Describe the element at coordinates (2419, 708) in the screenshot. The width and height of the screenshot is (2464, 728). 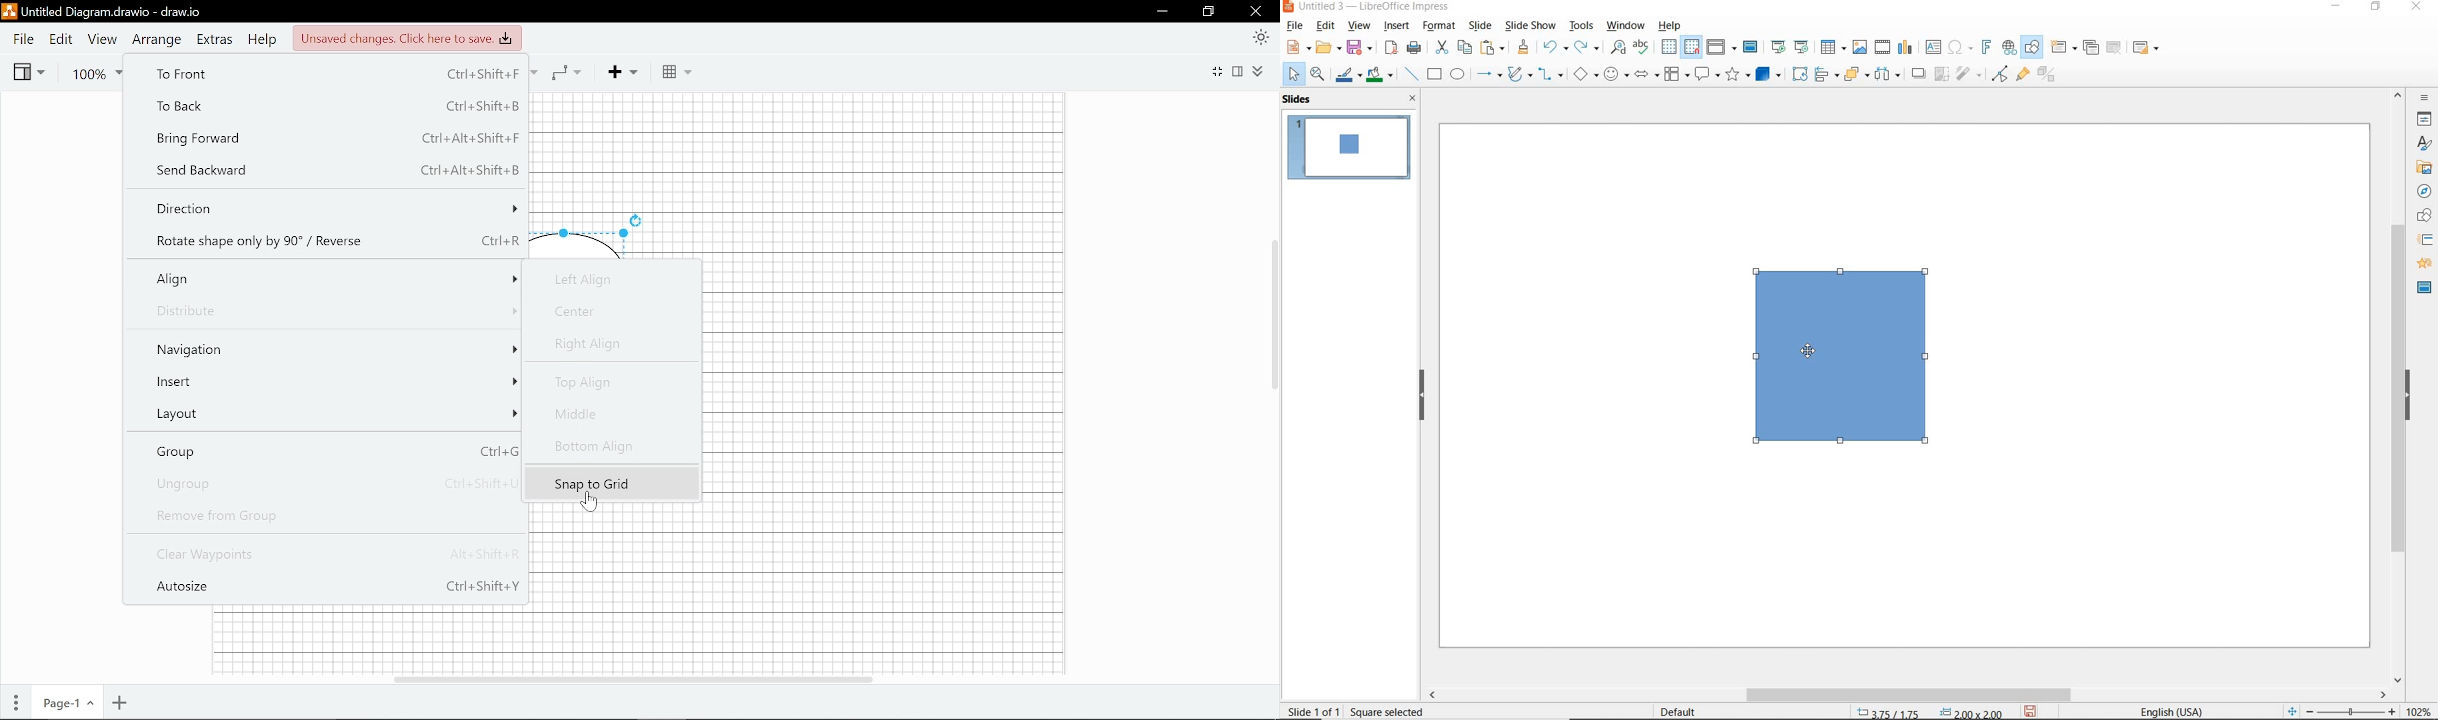
I see `zoom factor` at that location.